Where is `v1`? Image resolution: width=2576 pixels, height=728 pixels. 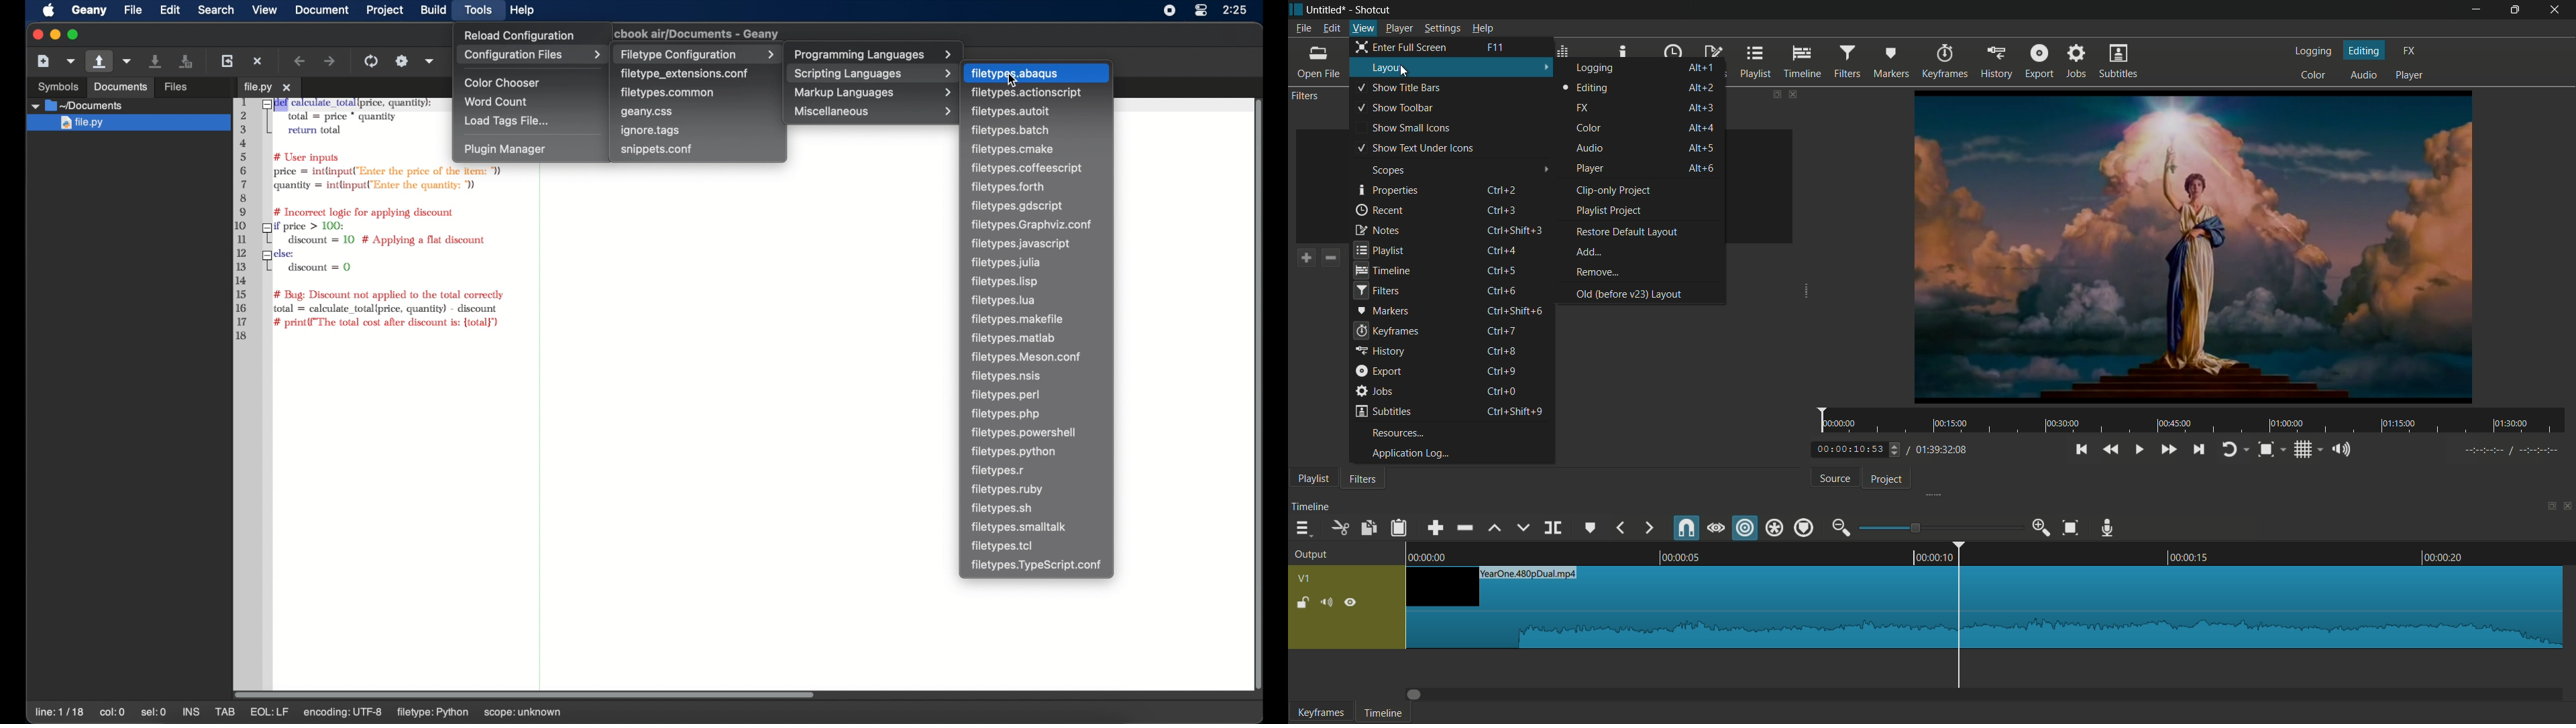 v1 is located at coordinates (1303, 580).